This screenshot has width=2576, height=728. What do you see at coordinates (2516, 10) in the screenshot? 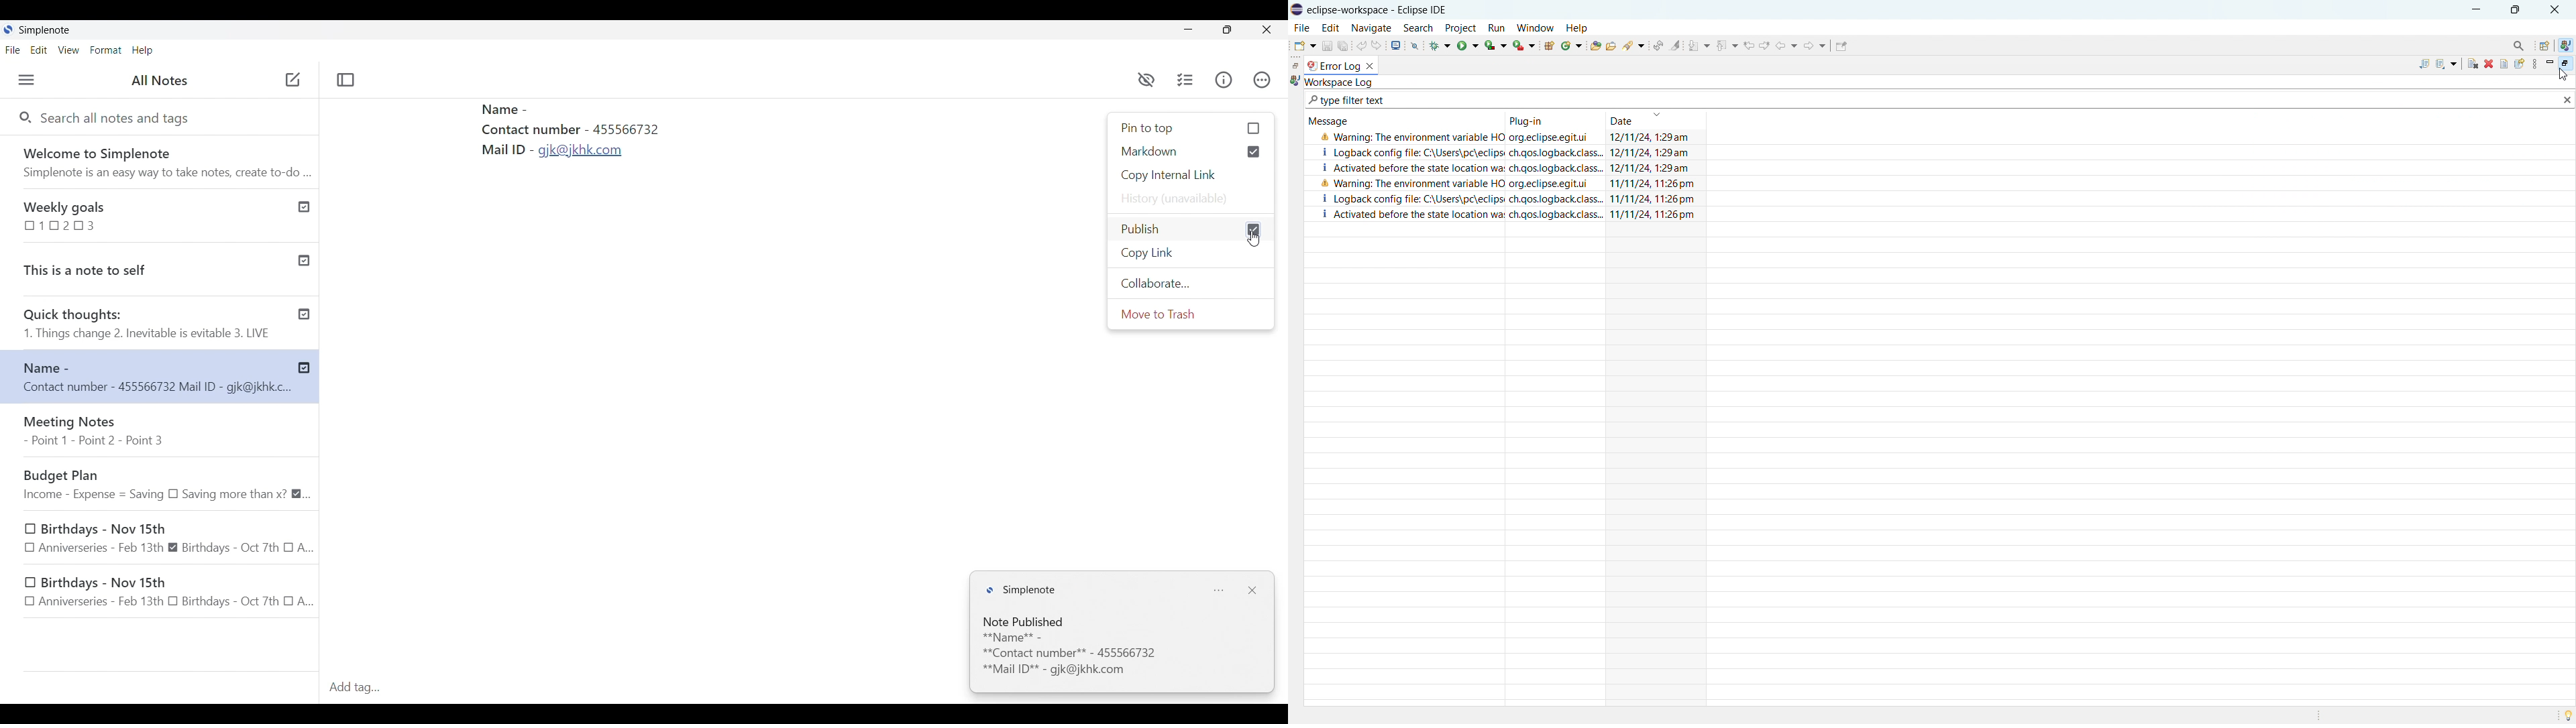
I see `maximise` at bounding box center [2516, 10].